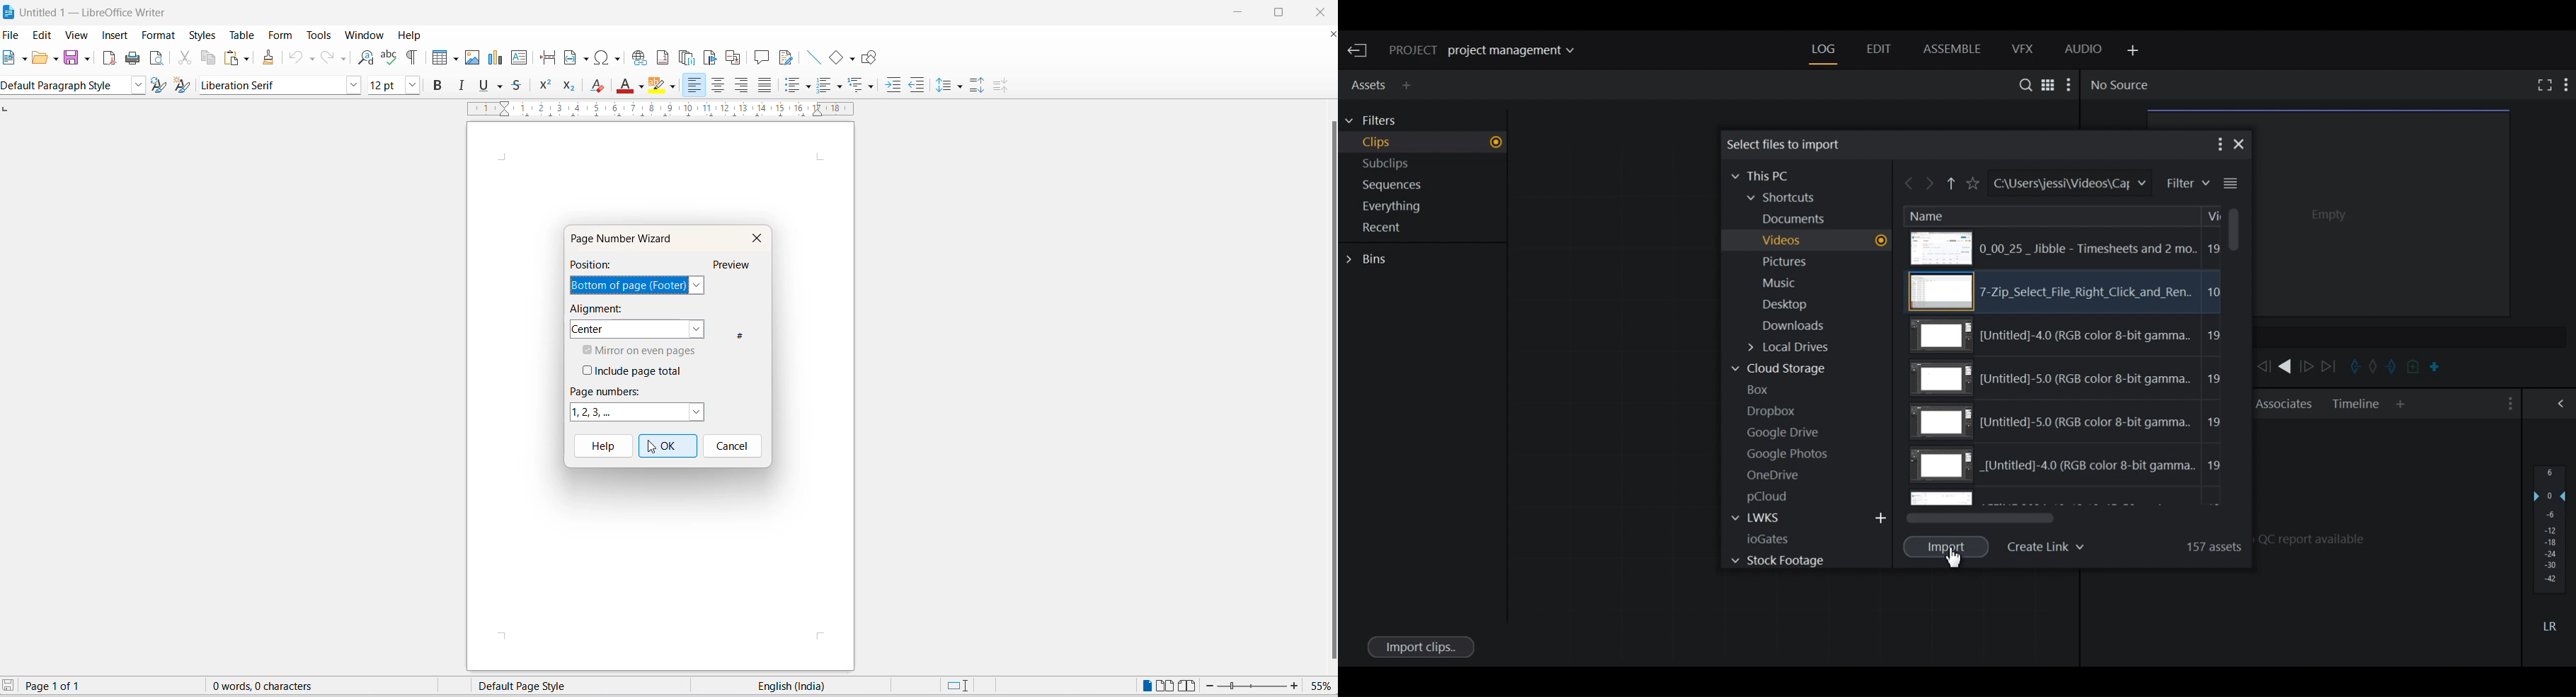 The width and height of the screenshot is (2576, 700). Describe the element at coordinates (343, 58) in the screenshot. I see `redo options` at that location.